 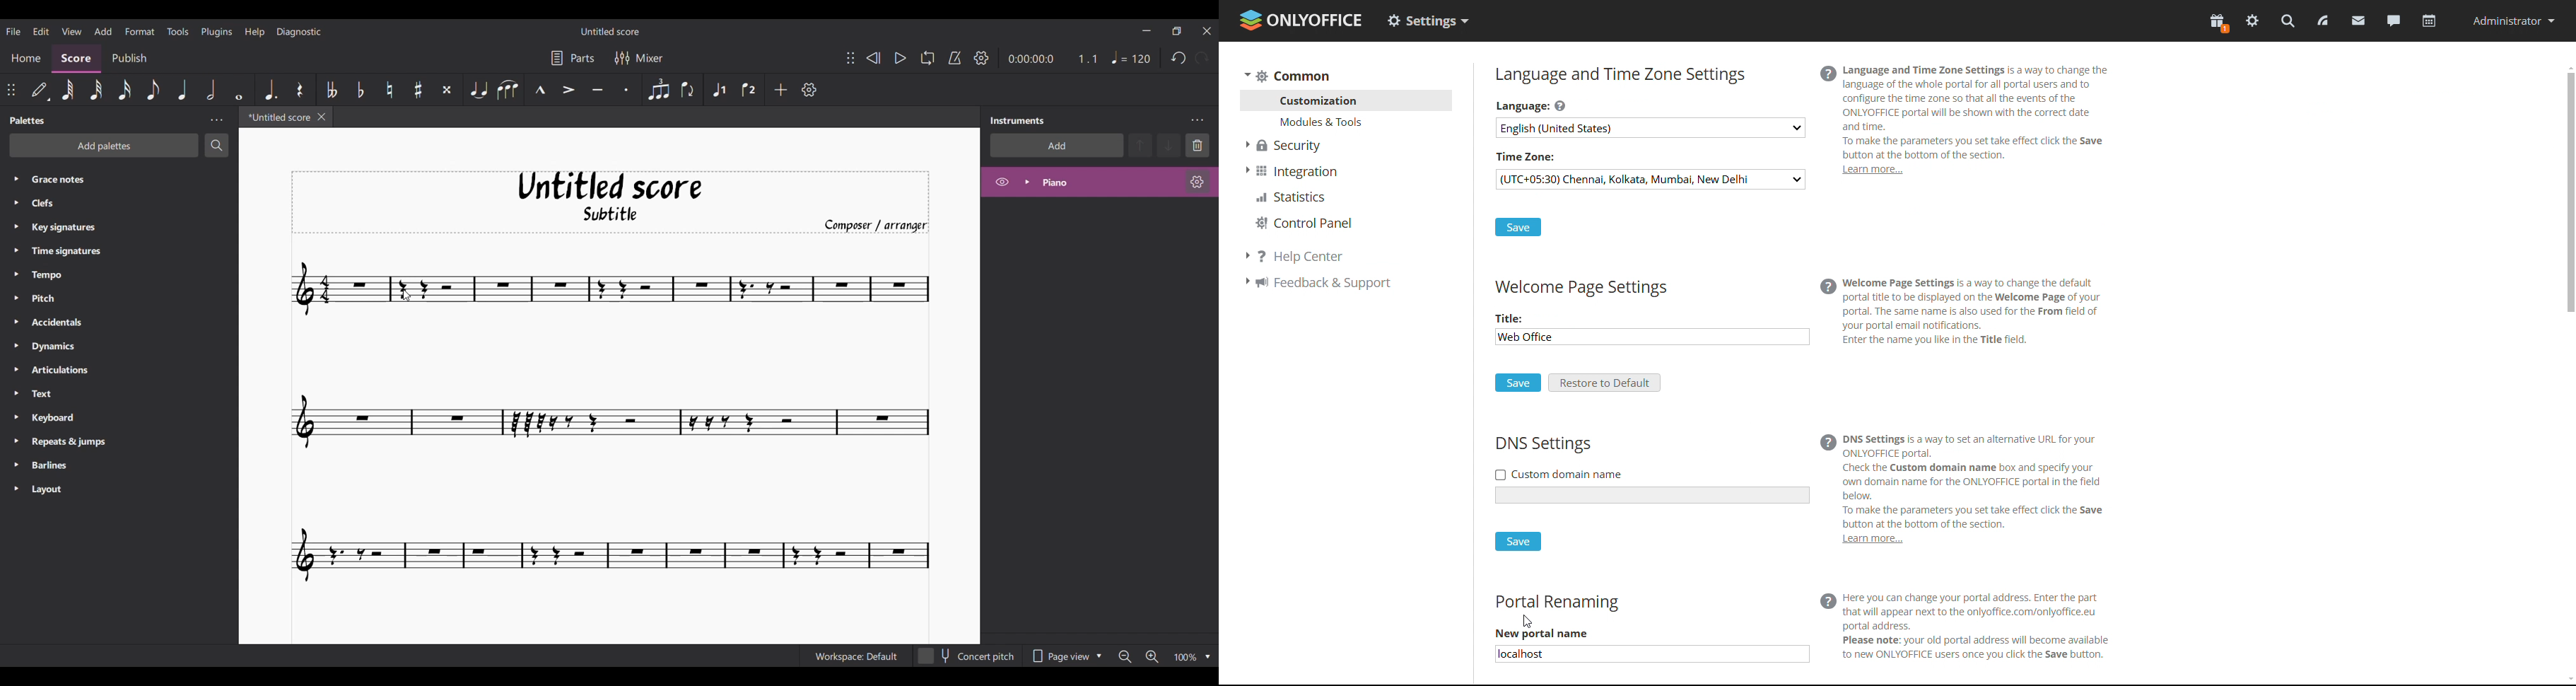 What do you see at coordinates (41, 31) in the screenshot?
I see `Edit menu` at bounding box center [41, 31].